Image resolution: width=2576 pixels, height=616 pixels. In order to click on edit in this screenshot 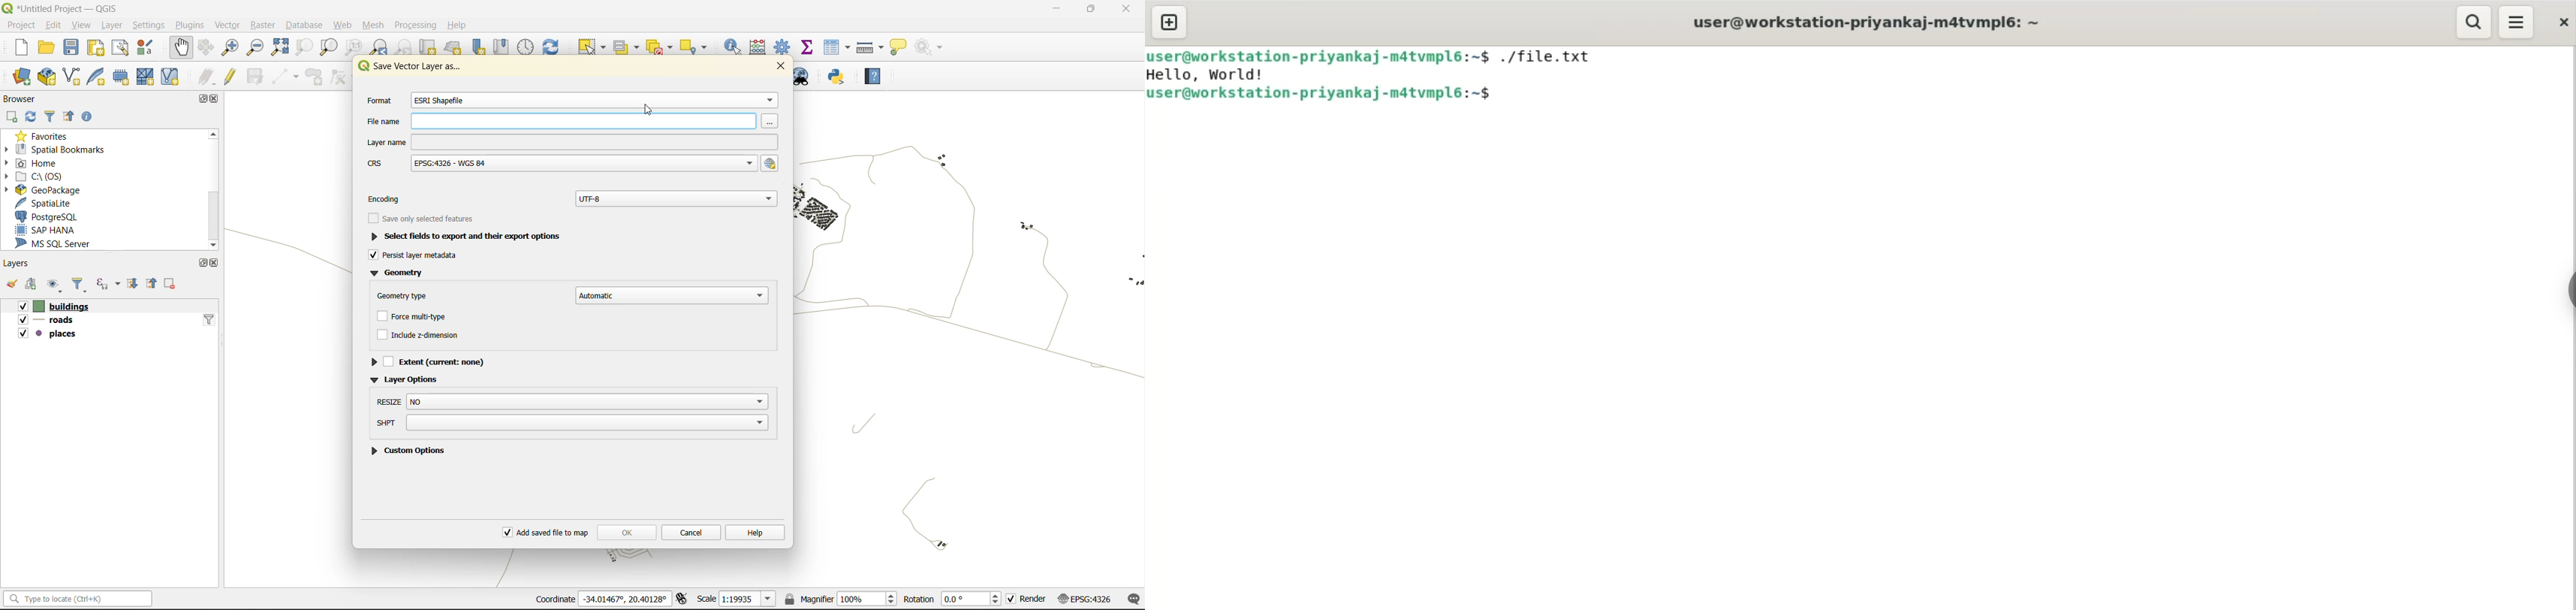, I will do `click(53, 24)`.